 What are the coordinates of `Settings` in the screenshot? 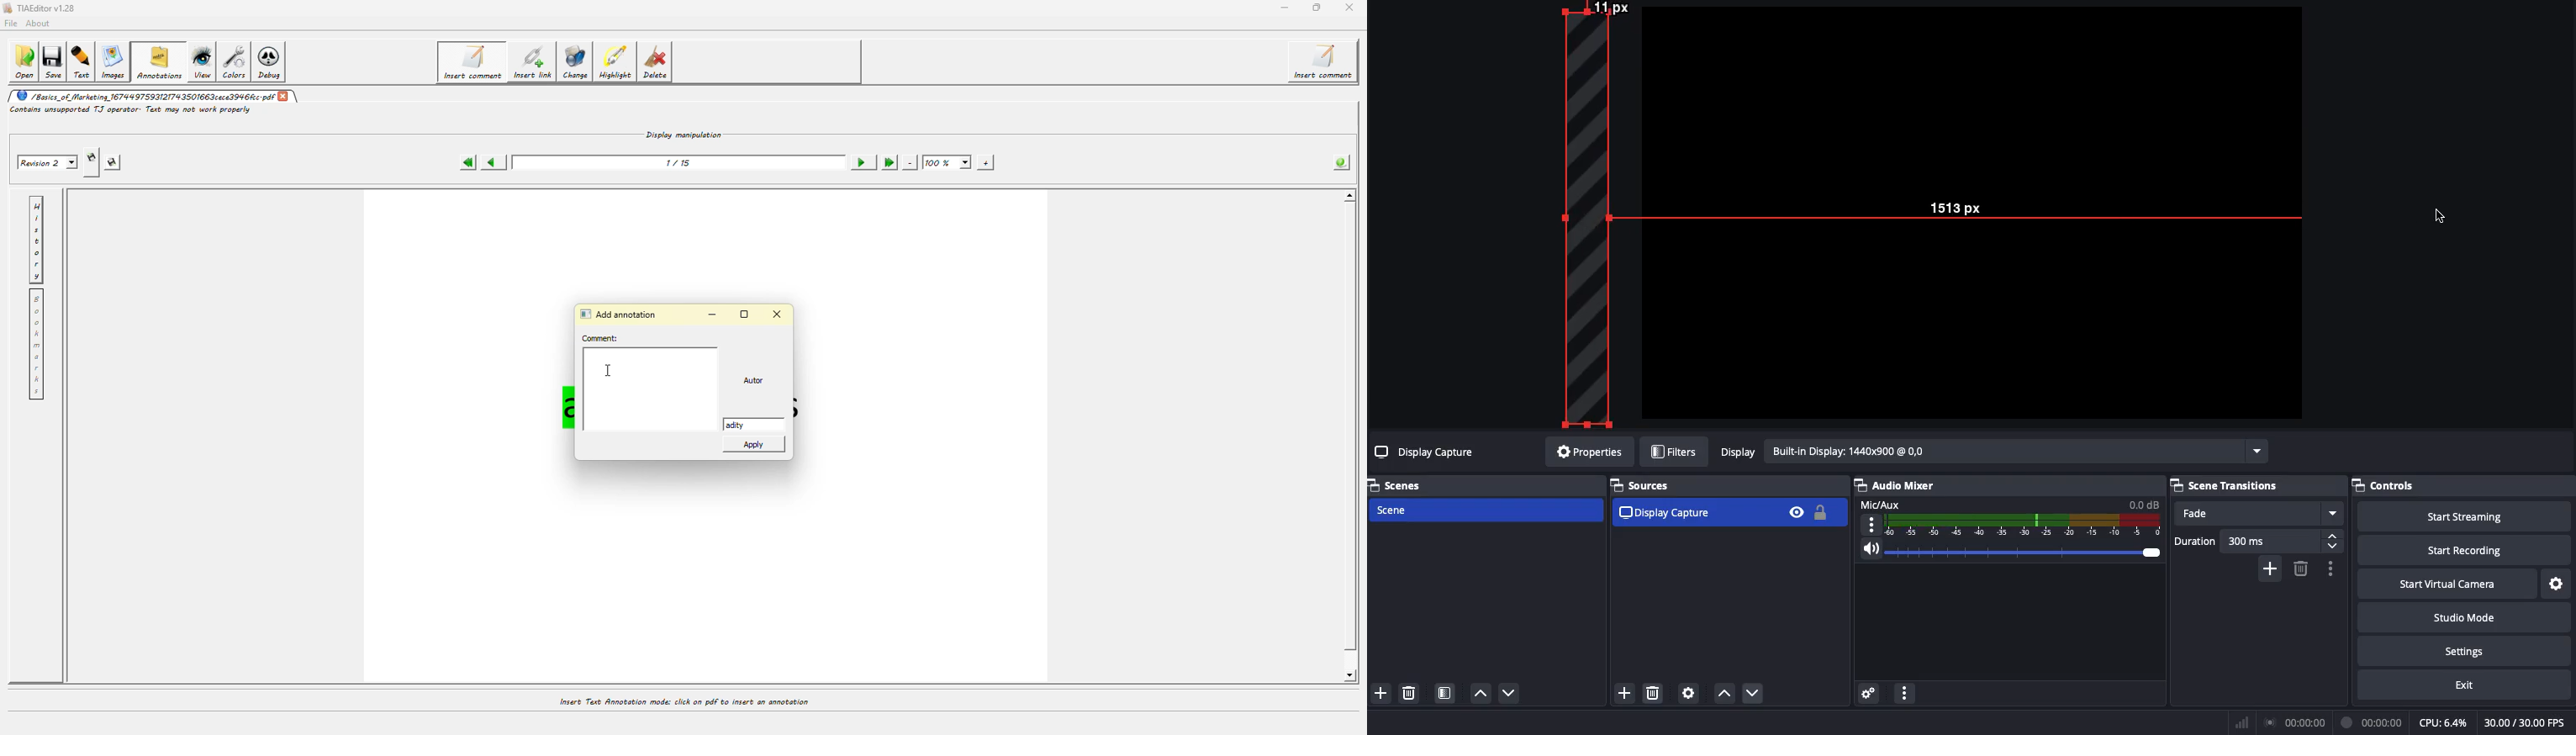 It's located at (2558, 584).